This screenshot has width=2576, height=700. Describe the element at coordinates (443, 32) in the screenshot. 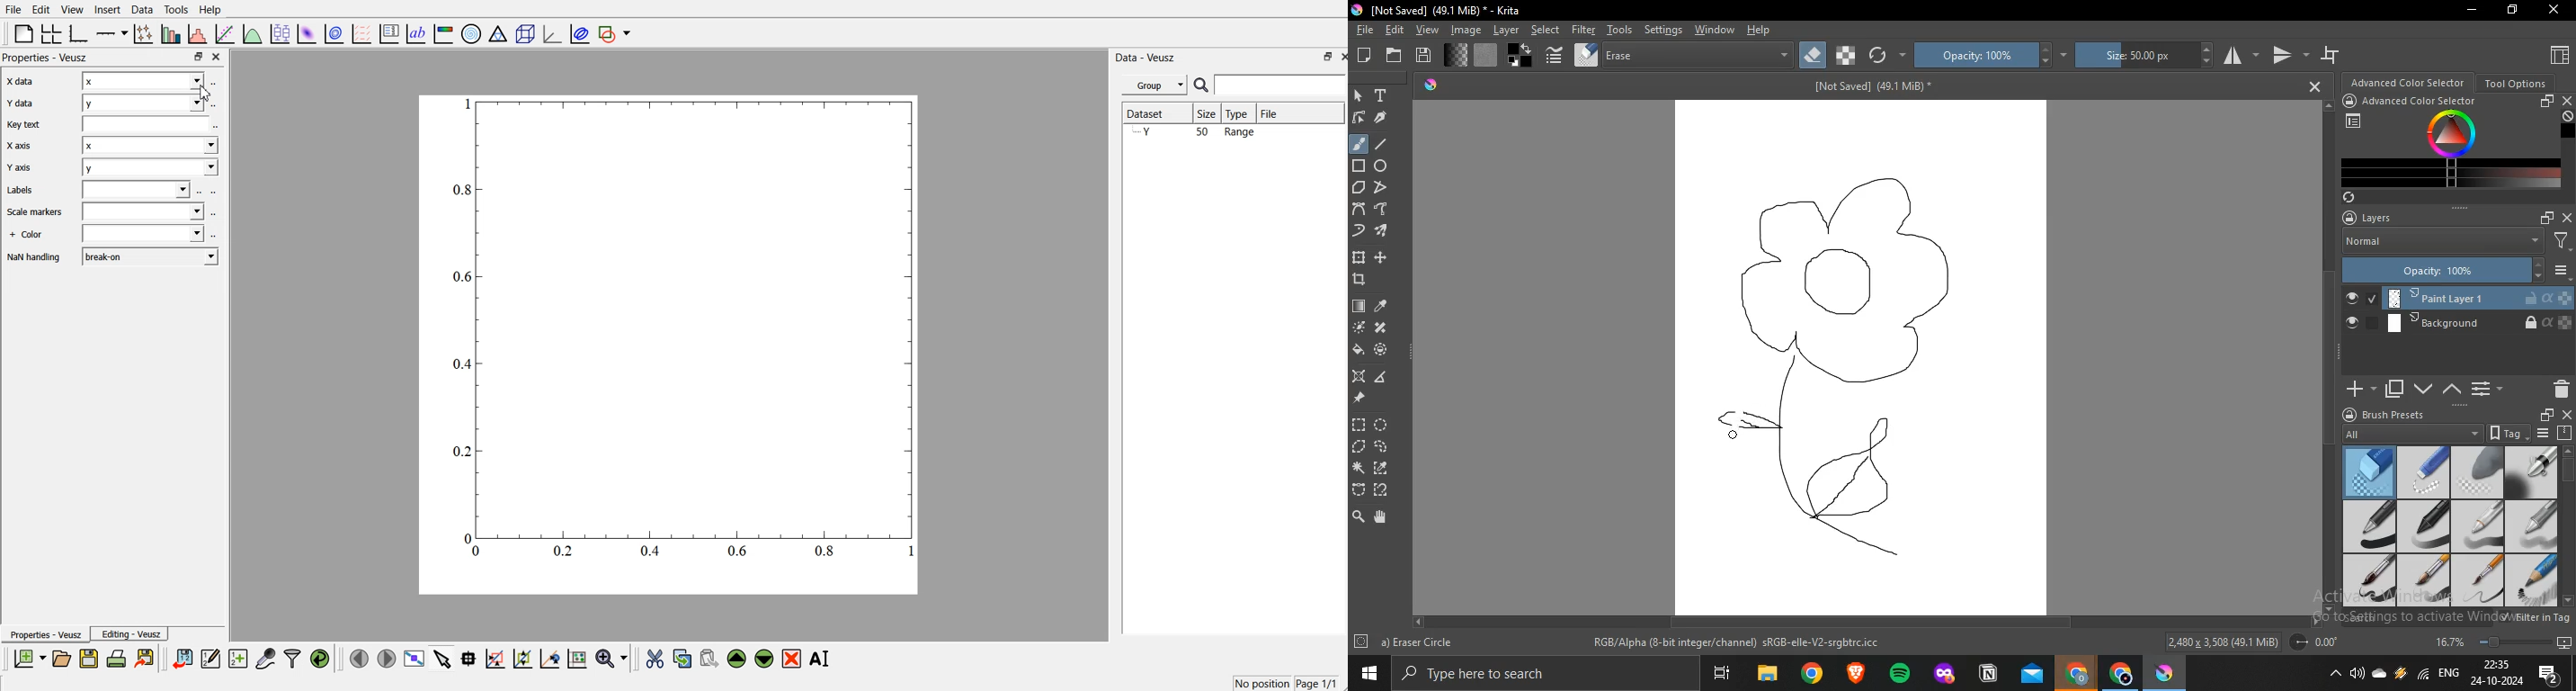

I see `image color bar` at that location.